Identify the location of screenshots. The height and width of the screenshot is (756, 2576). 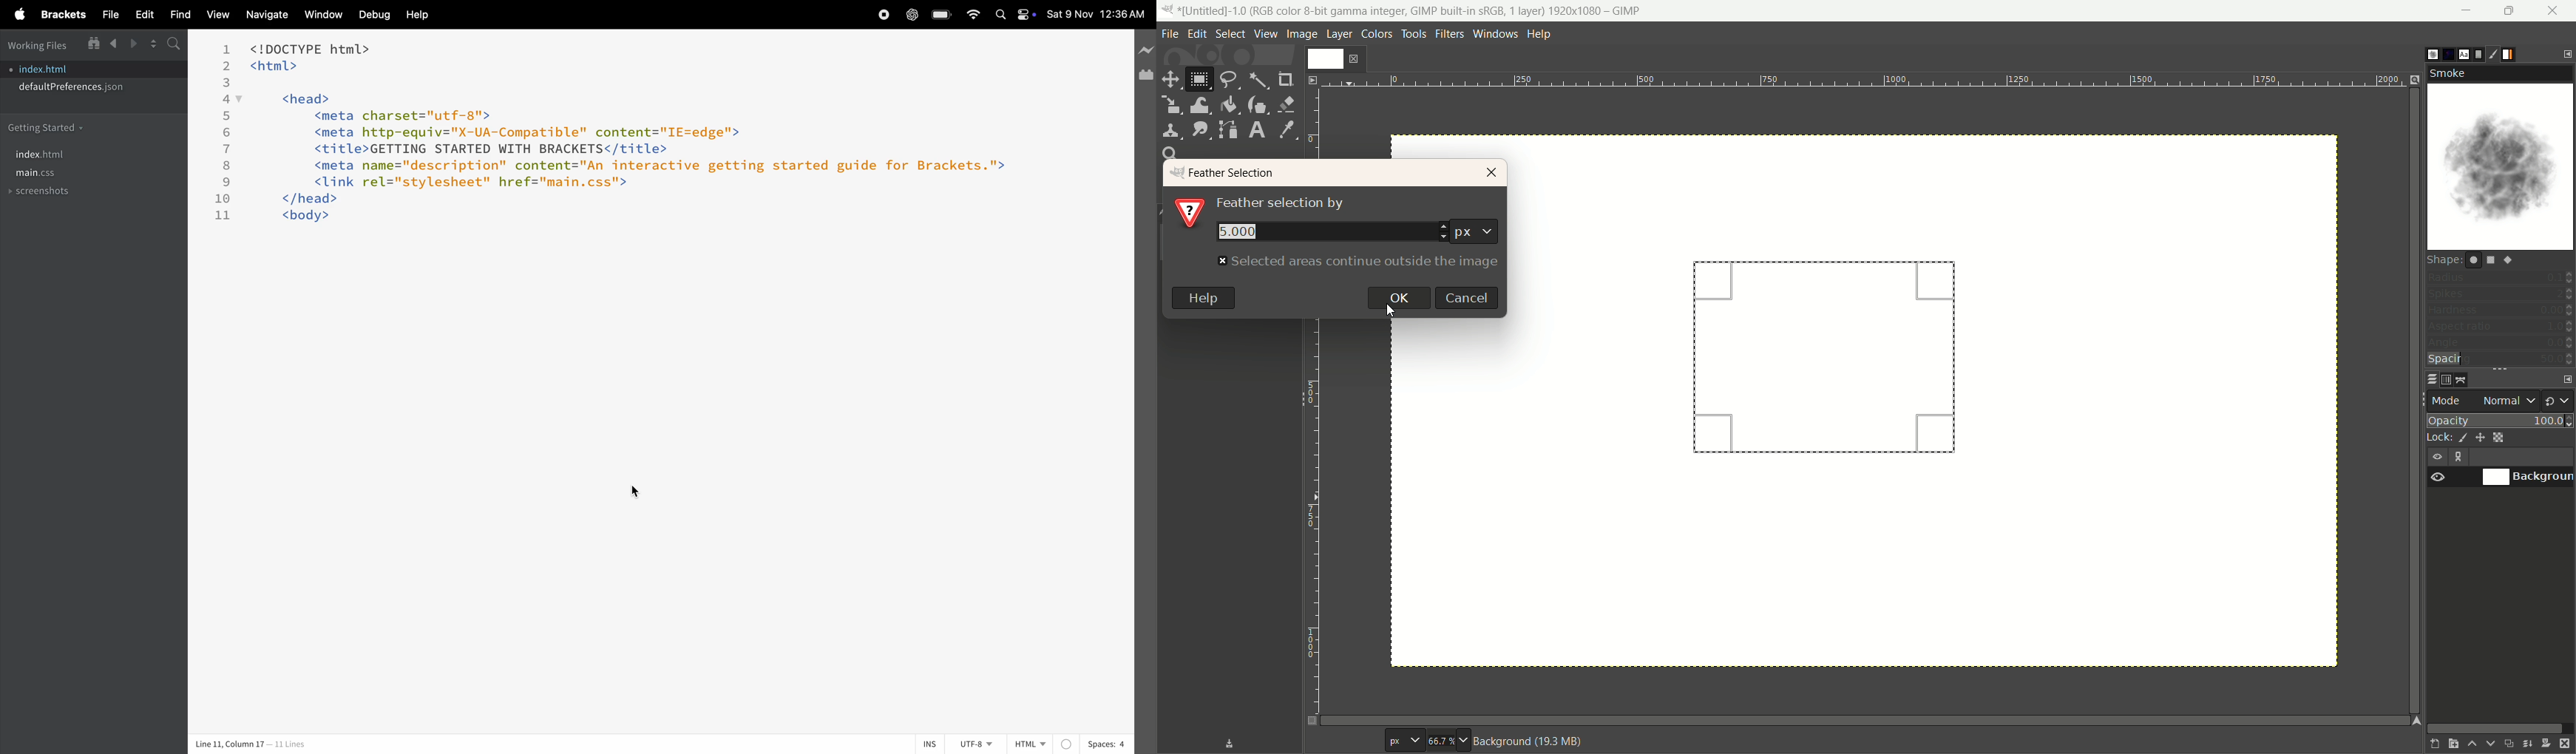
(41, 194).